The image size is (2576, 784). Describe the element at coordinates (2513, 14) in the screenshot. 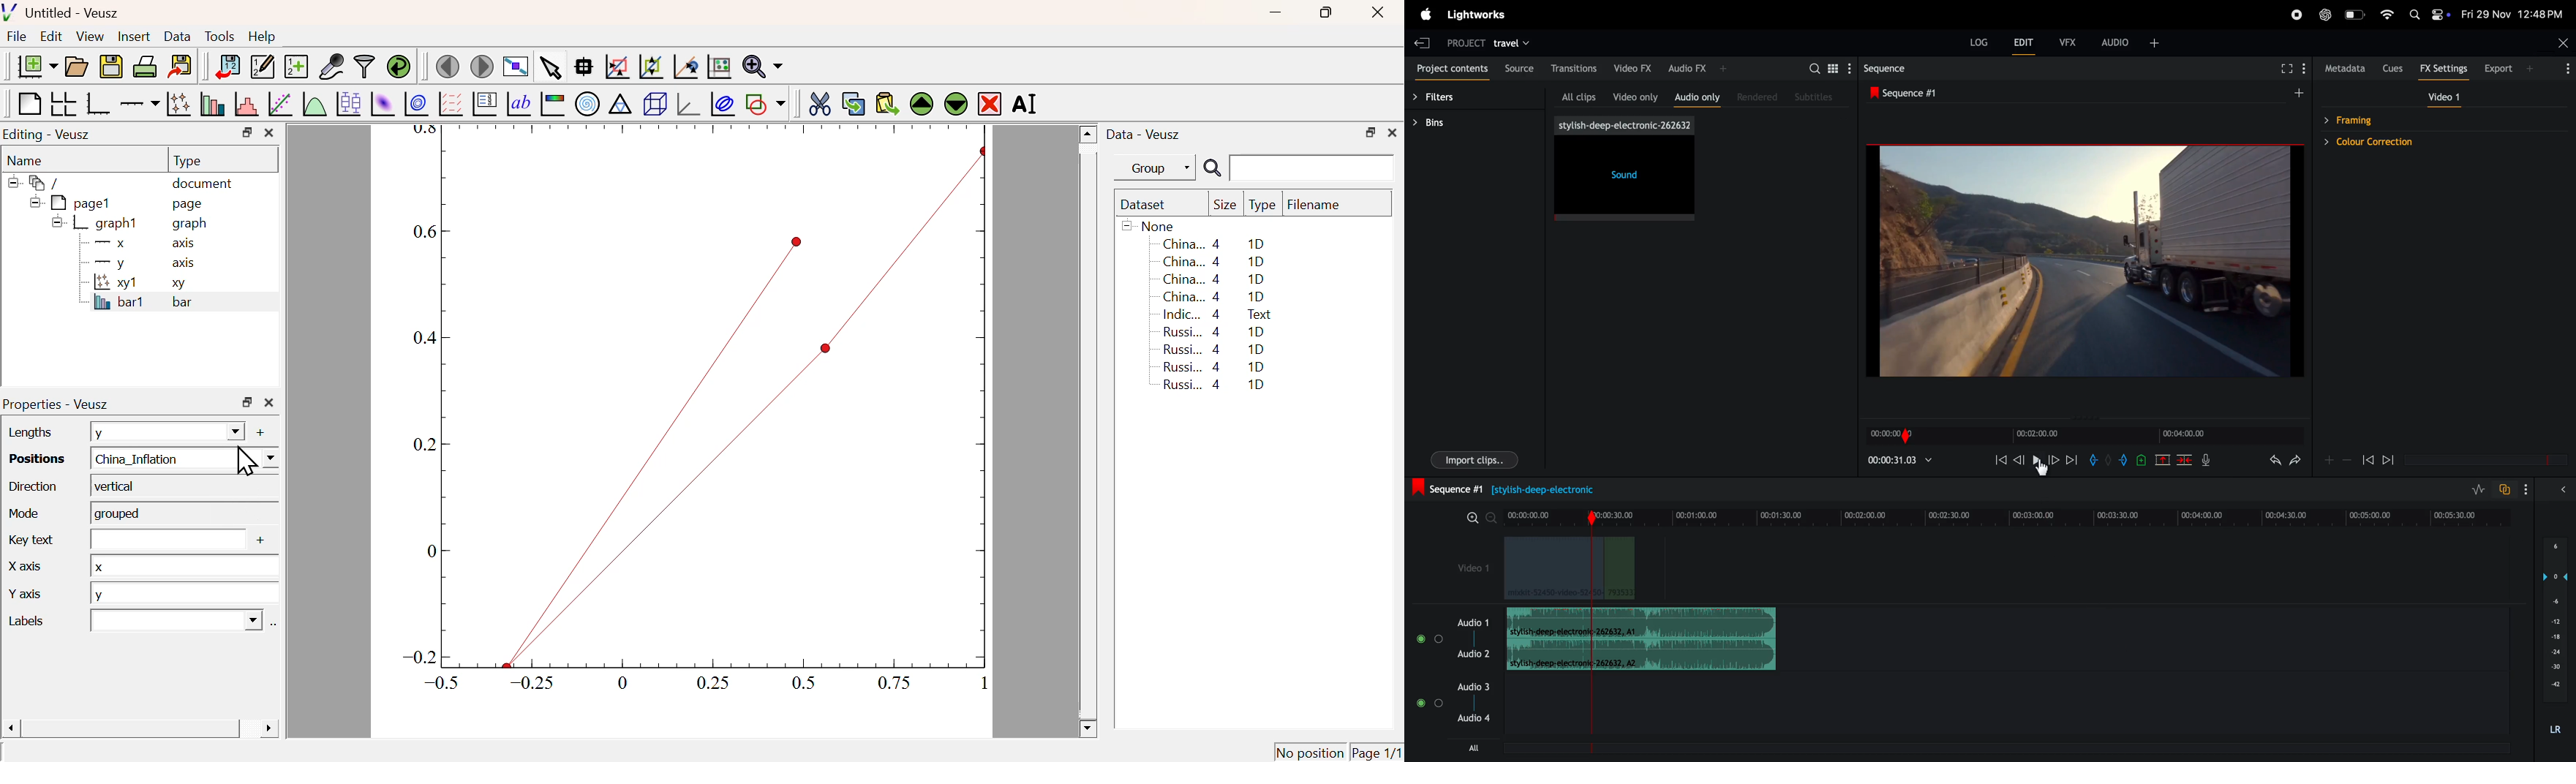

I see `date and time` at that location.